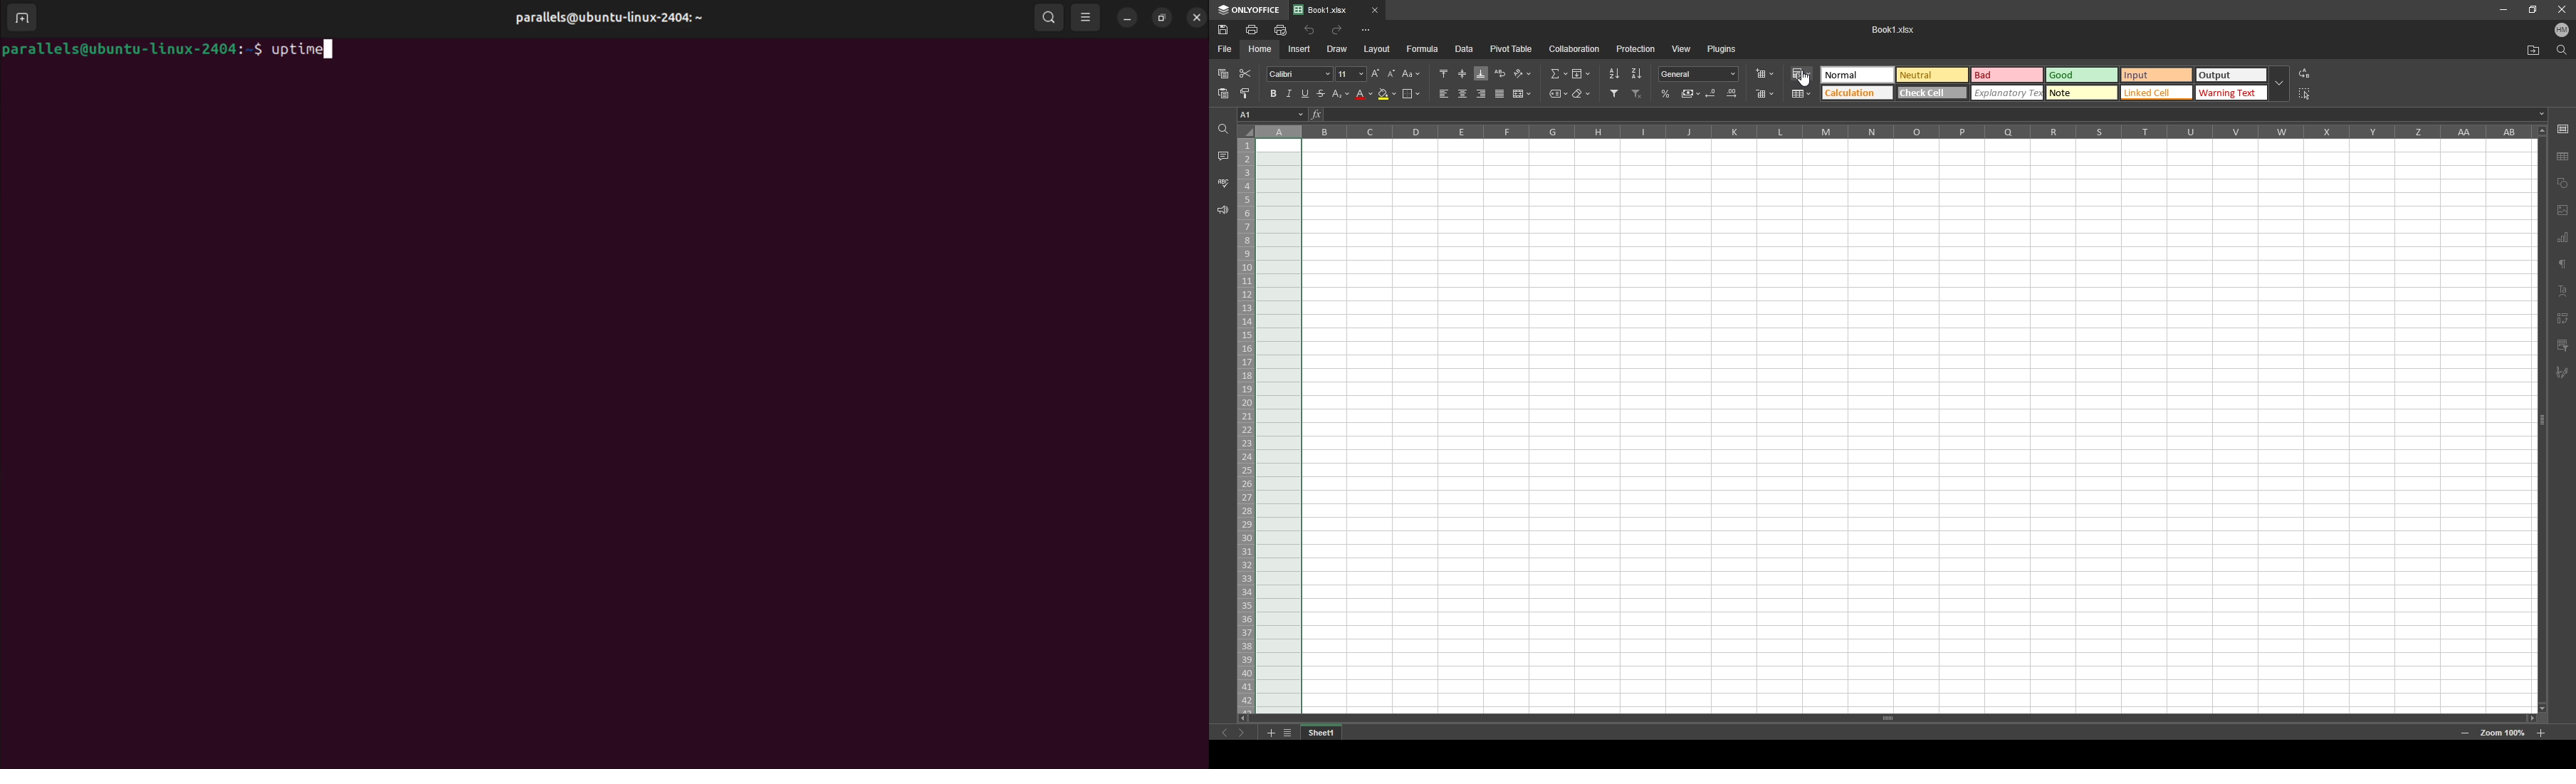 The height and width of the screenshot is (784, 2576). Describe the element at coordinates (1512, 48) in the screenshot. I see `pivot table` at that location.